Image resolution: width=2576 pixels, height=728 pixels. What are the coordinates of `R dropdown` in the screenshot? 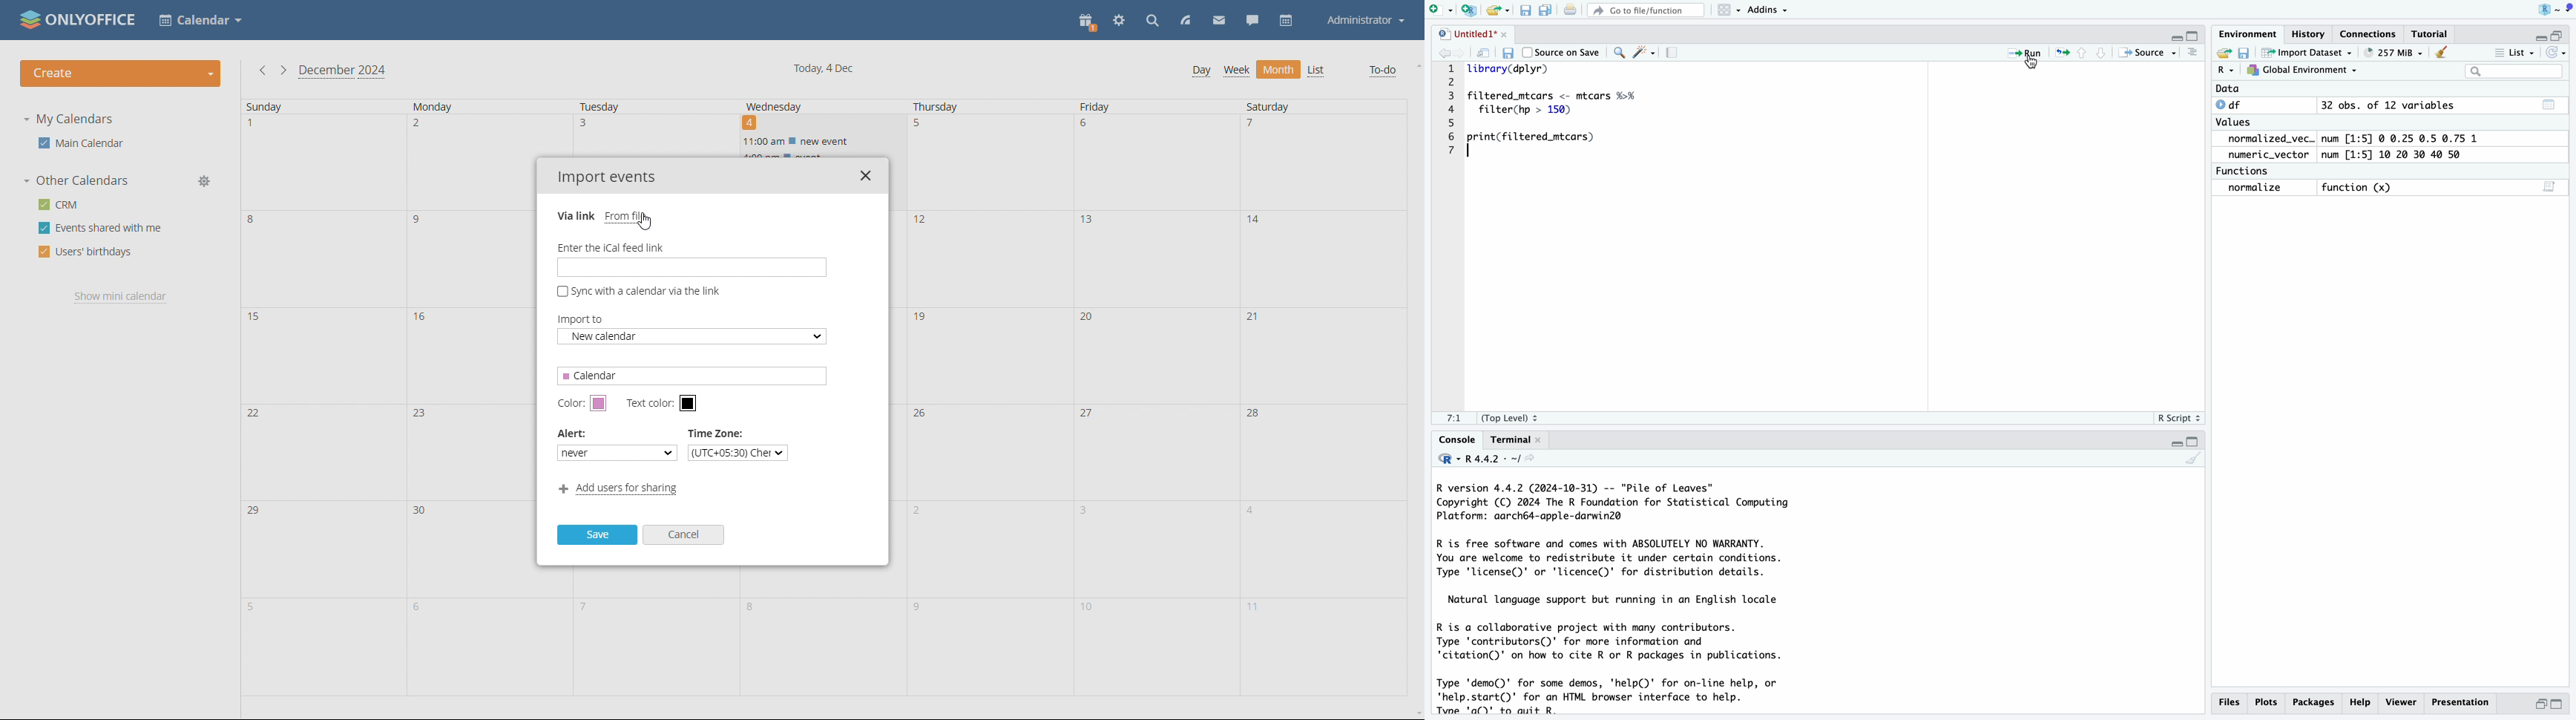 It's located at (2557, 9).